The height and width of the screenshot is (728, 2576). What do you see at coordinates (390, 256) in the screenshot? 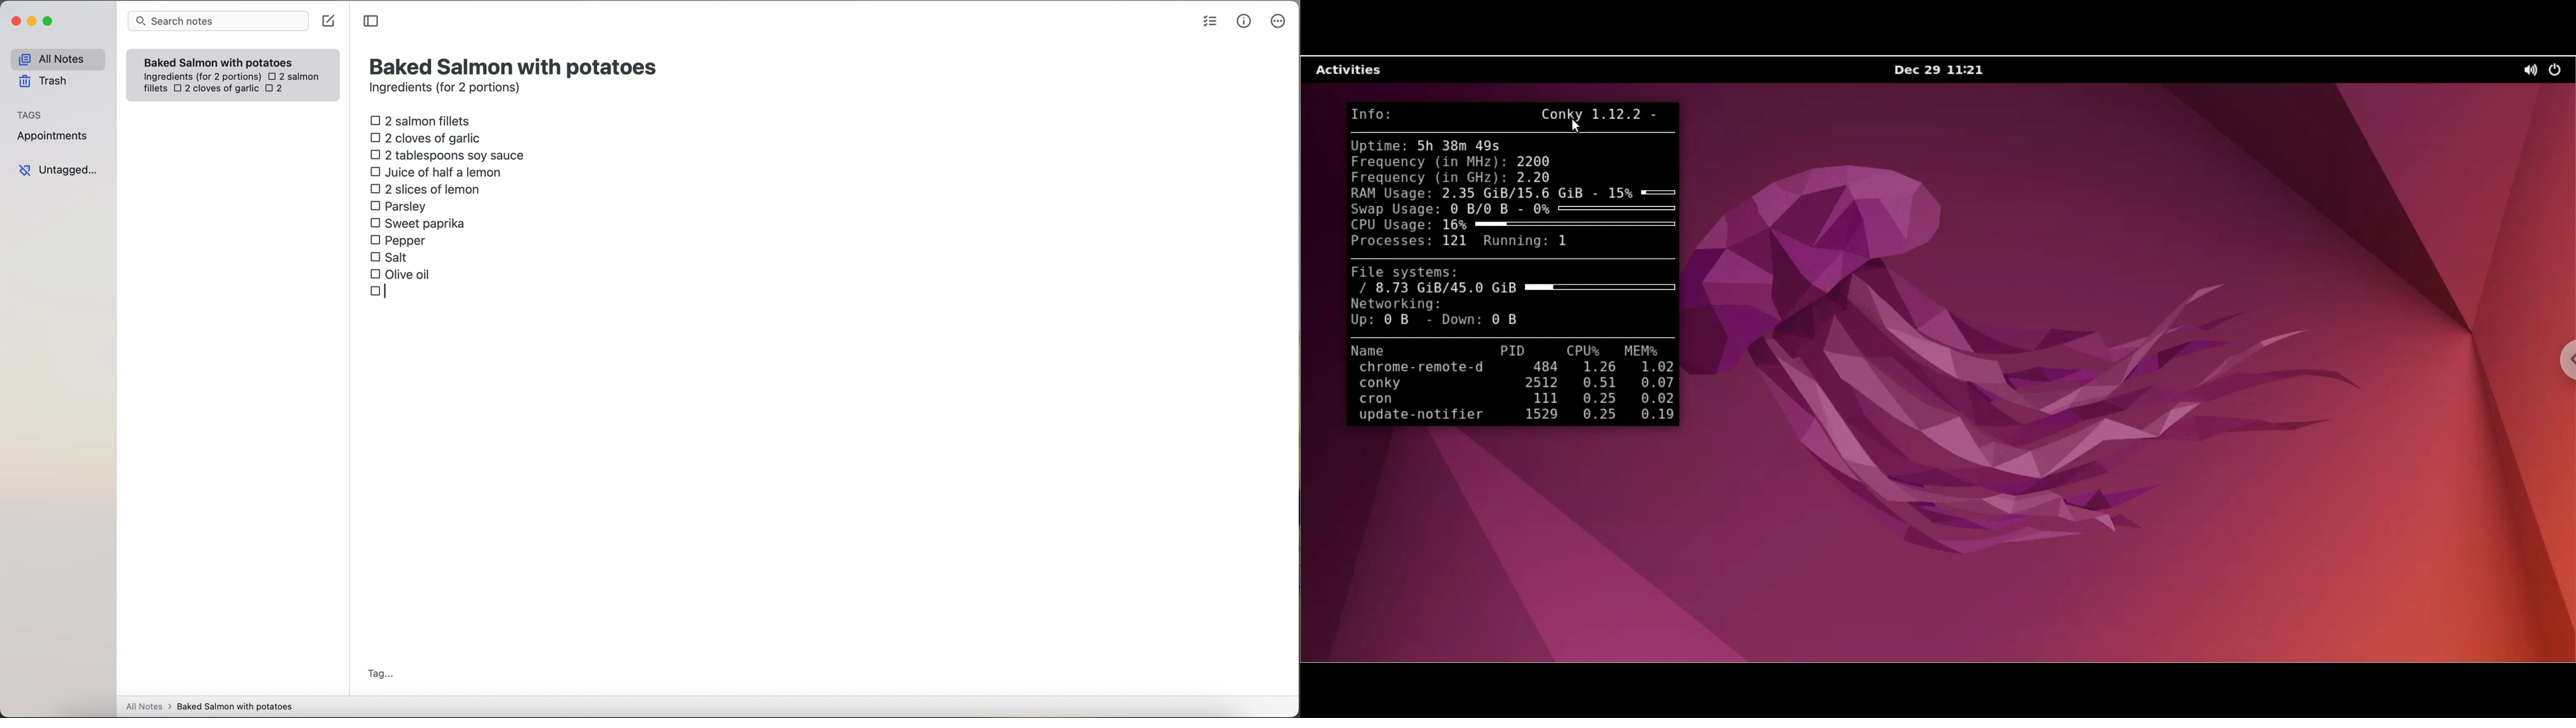
I see `salt` at bounding box center [390, 256].